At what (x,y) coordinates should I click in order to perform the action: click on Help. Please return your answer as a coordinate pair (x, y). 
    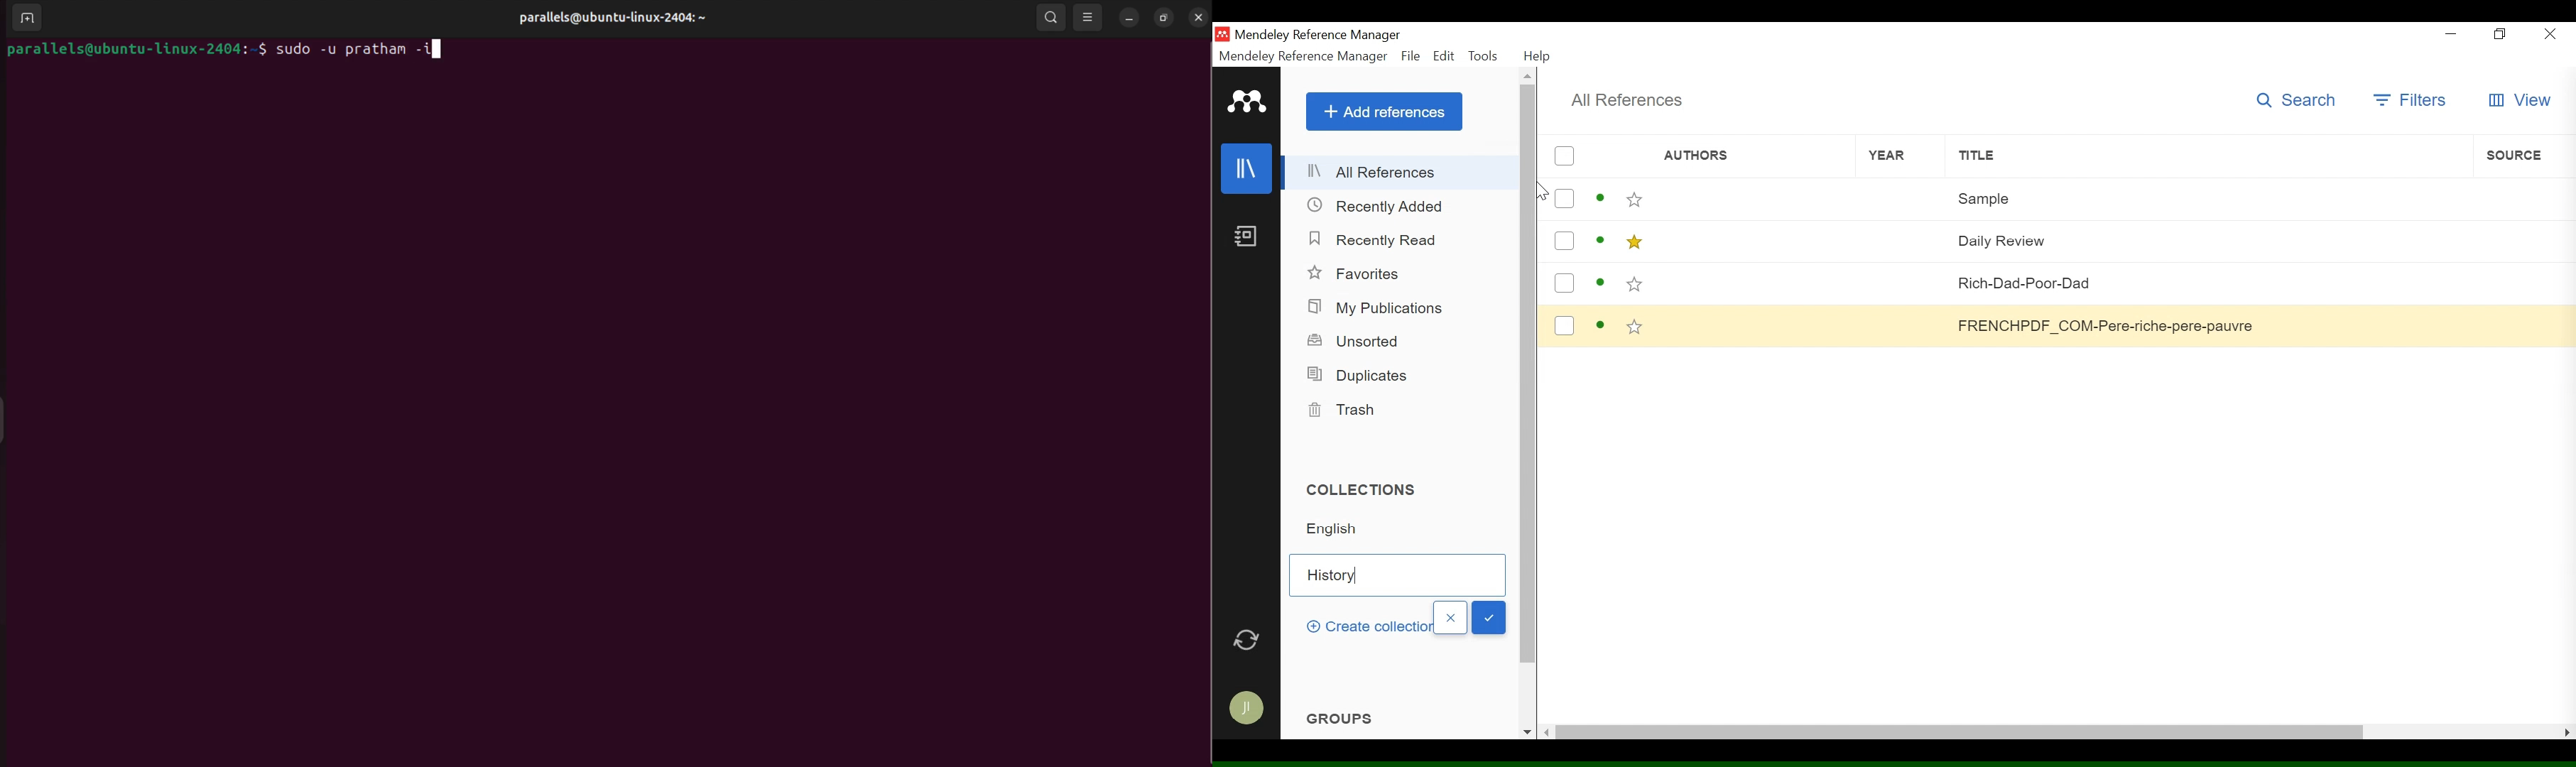
    Looking at the image, I should click on (1538, 57).